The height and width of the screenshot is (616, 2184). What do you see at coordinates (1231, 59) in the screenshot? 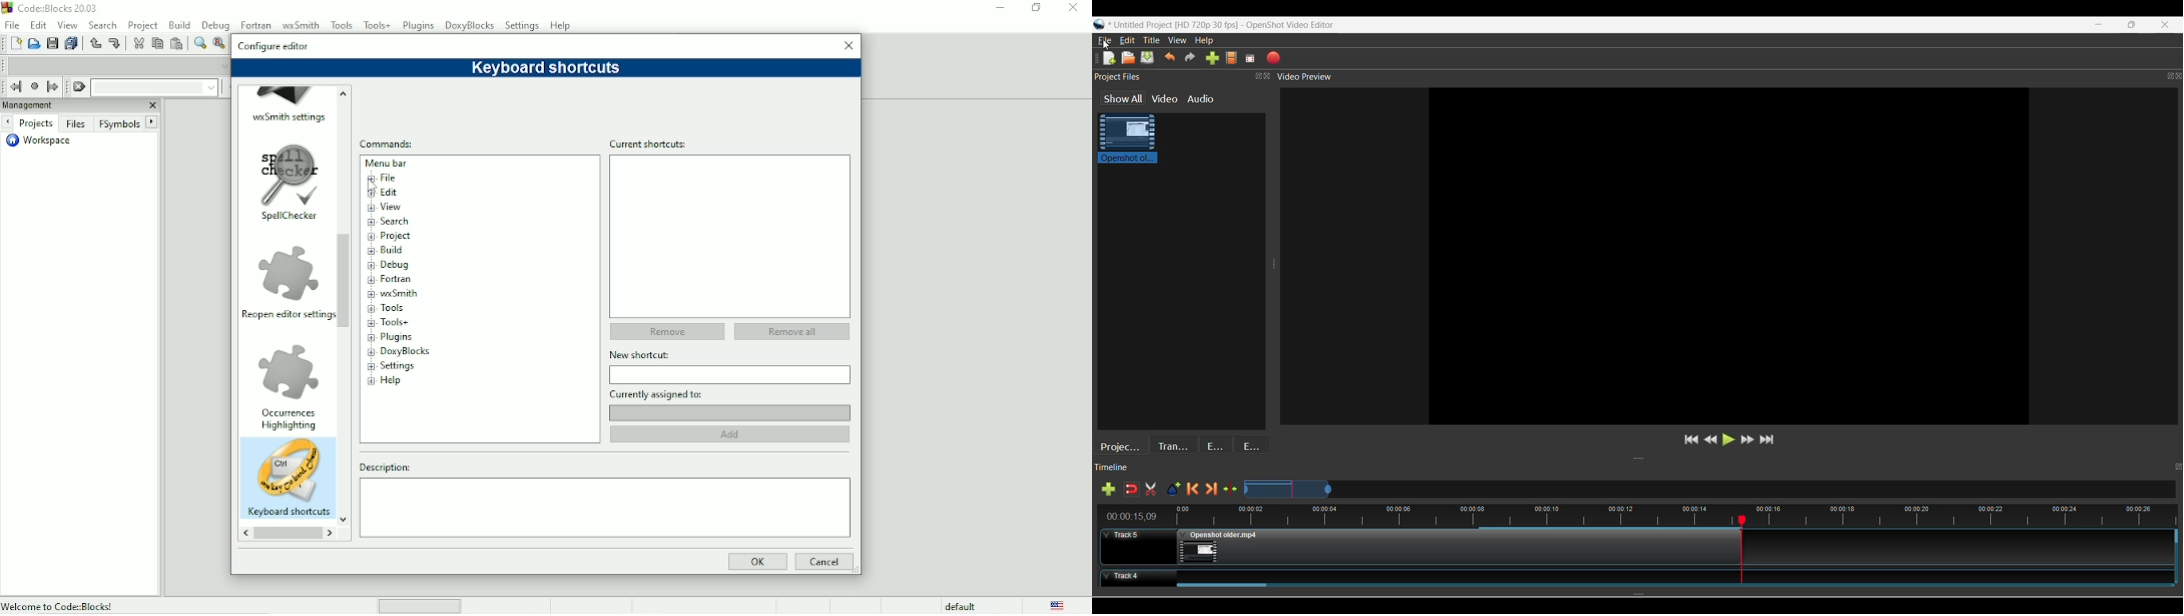
I see `Choose profile` at bounding box center [1231, 59].